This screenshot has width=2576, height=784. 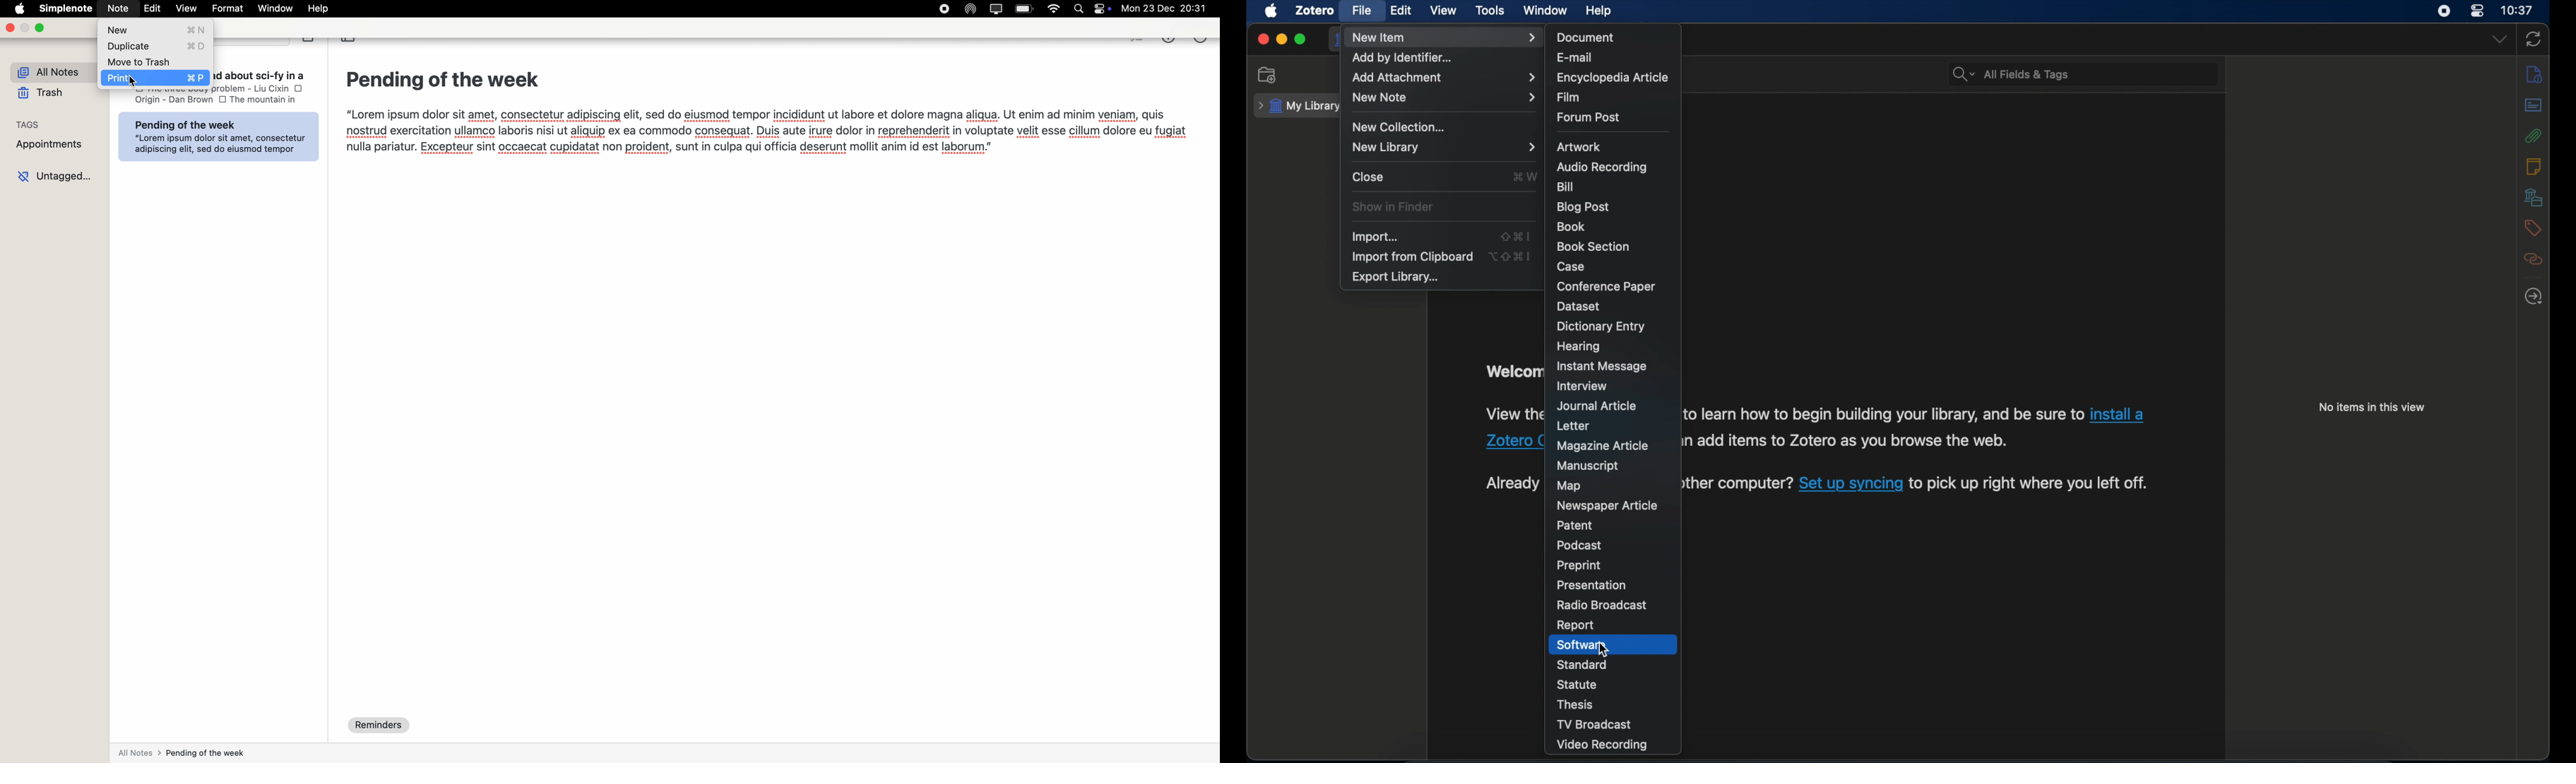 What do you see at coordinates (1569, 96) in the screenshot?
I see `film` at bounding box center [1569, 96].